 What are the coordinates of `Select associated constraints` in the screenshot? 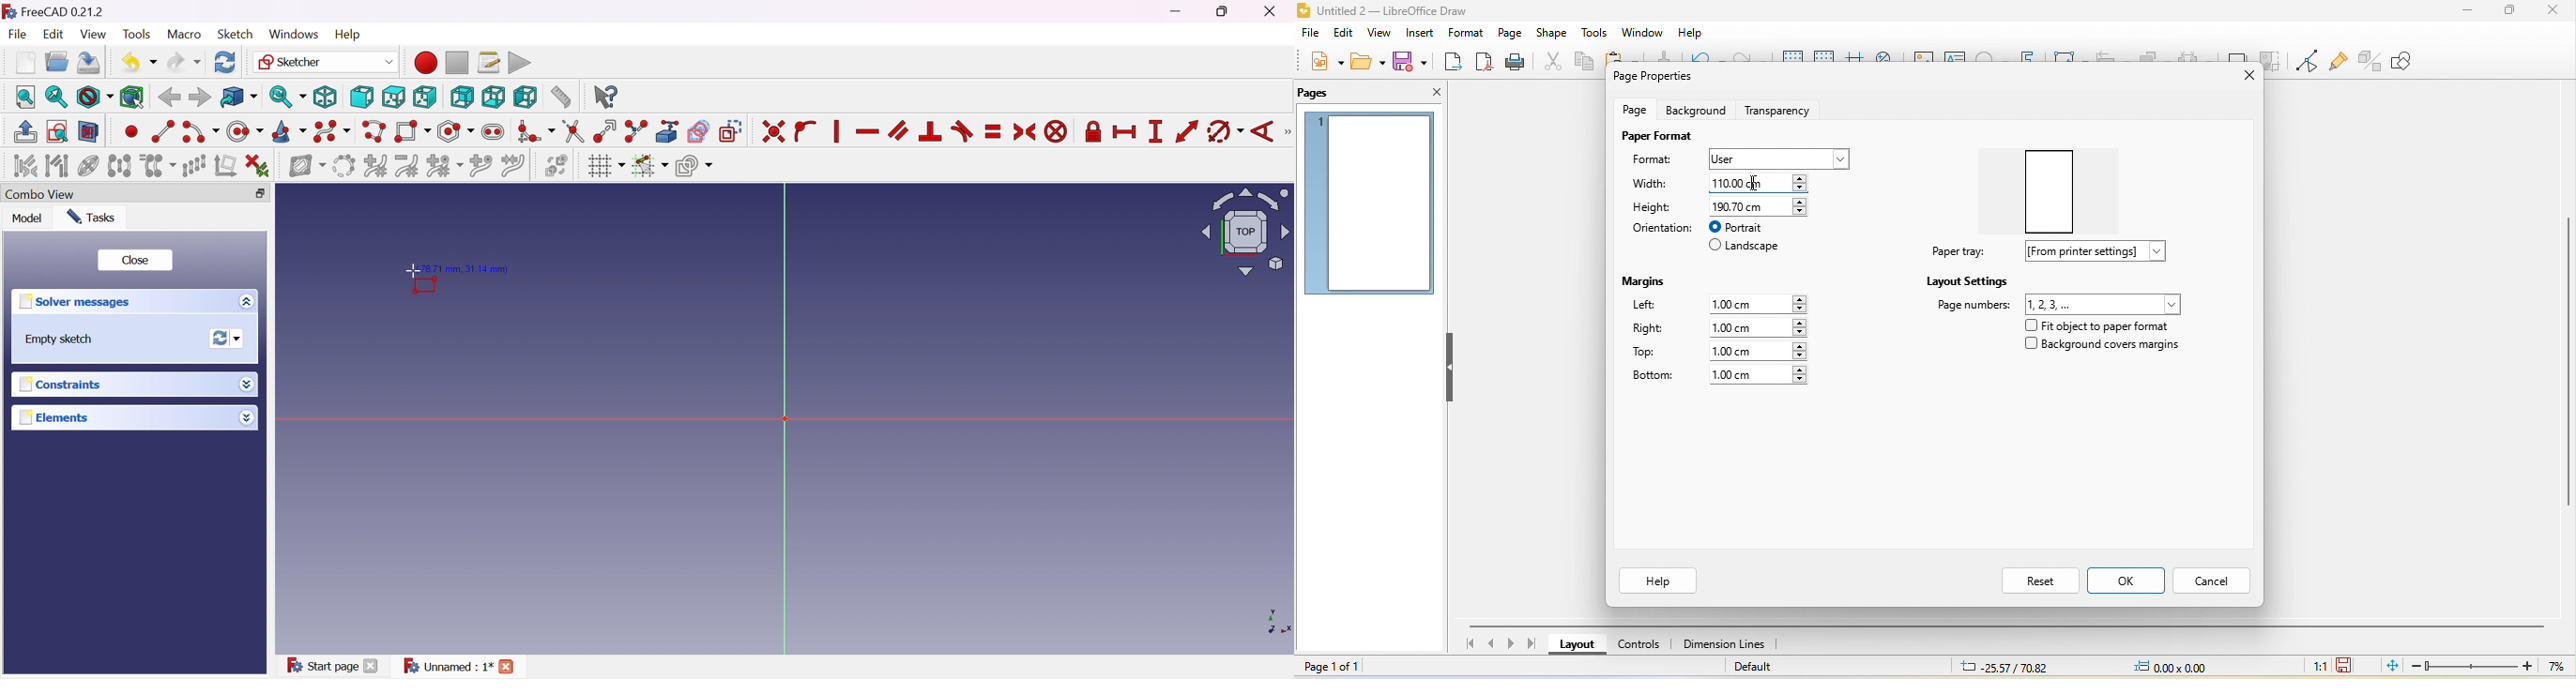 It's located at (25, 165).